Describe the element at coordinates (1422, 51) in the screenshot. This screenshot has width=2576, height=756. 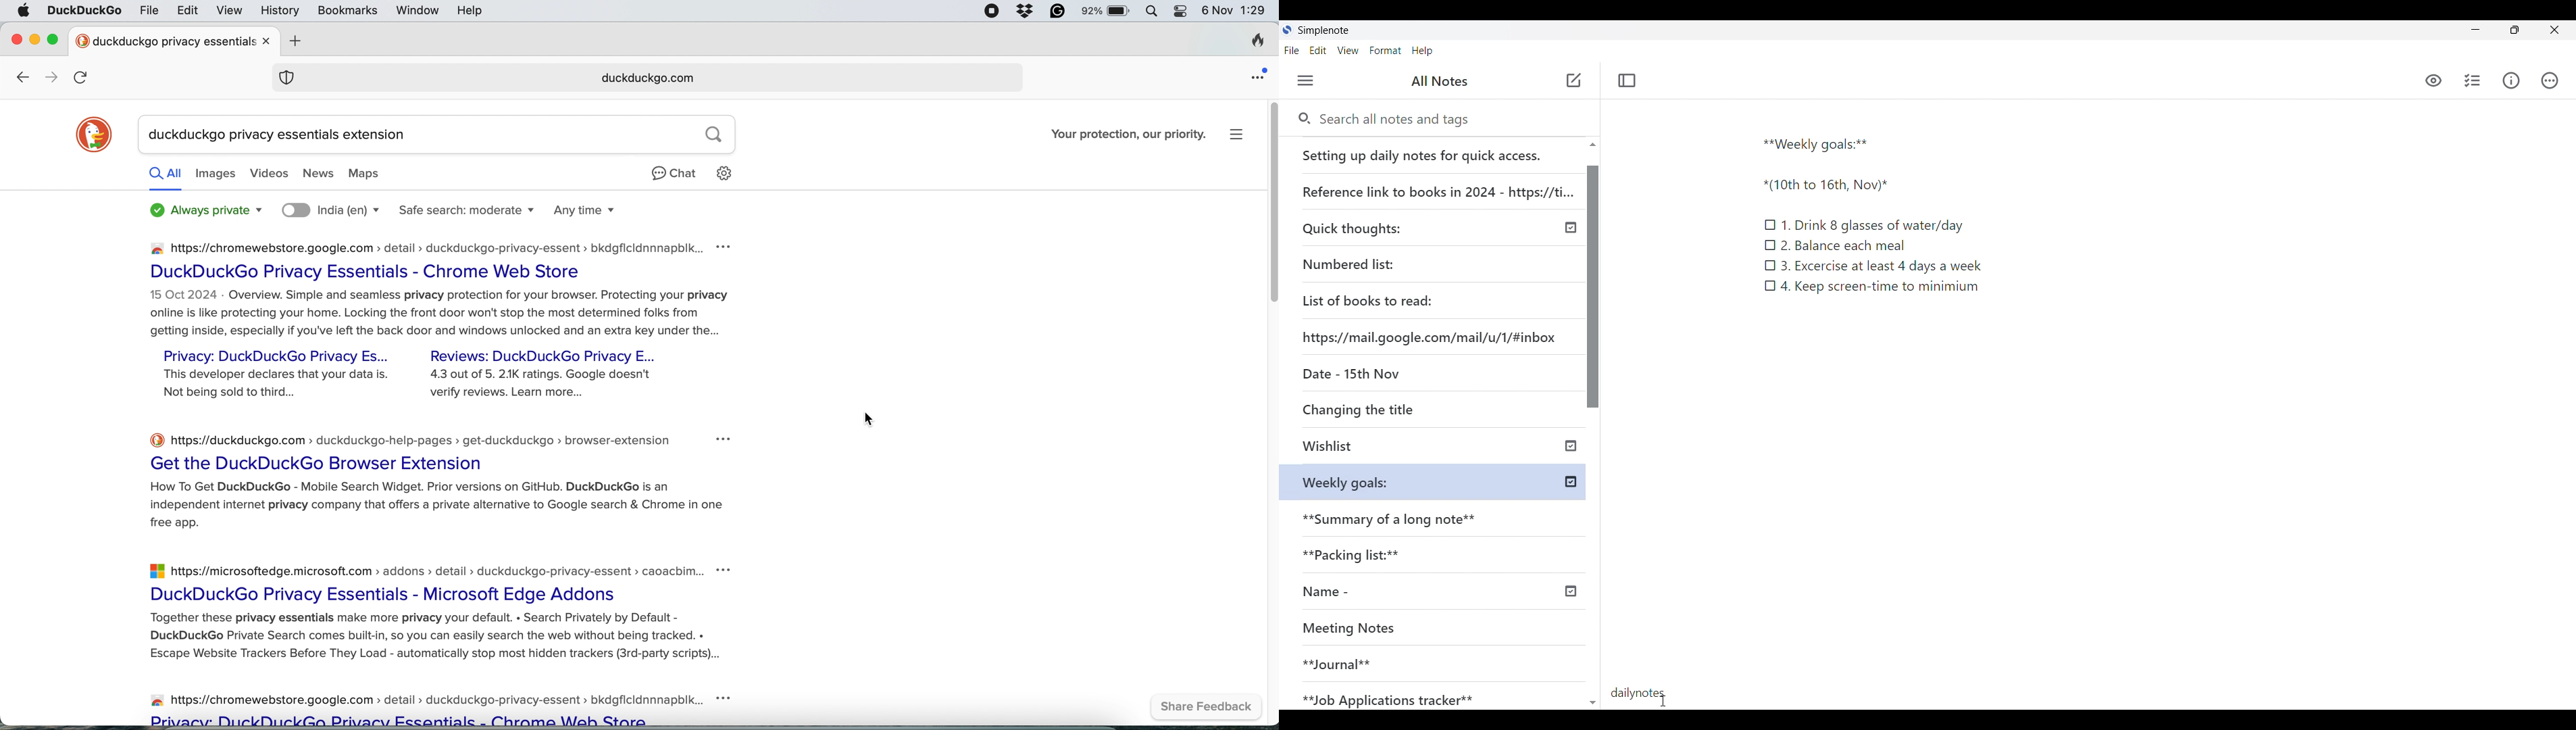
I see `Help menu` at that location.